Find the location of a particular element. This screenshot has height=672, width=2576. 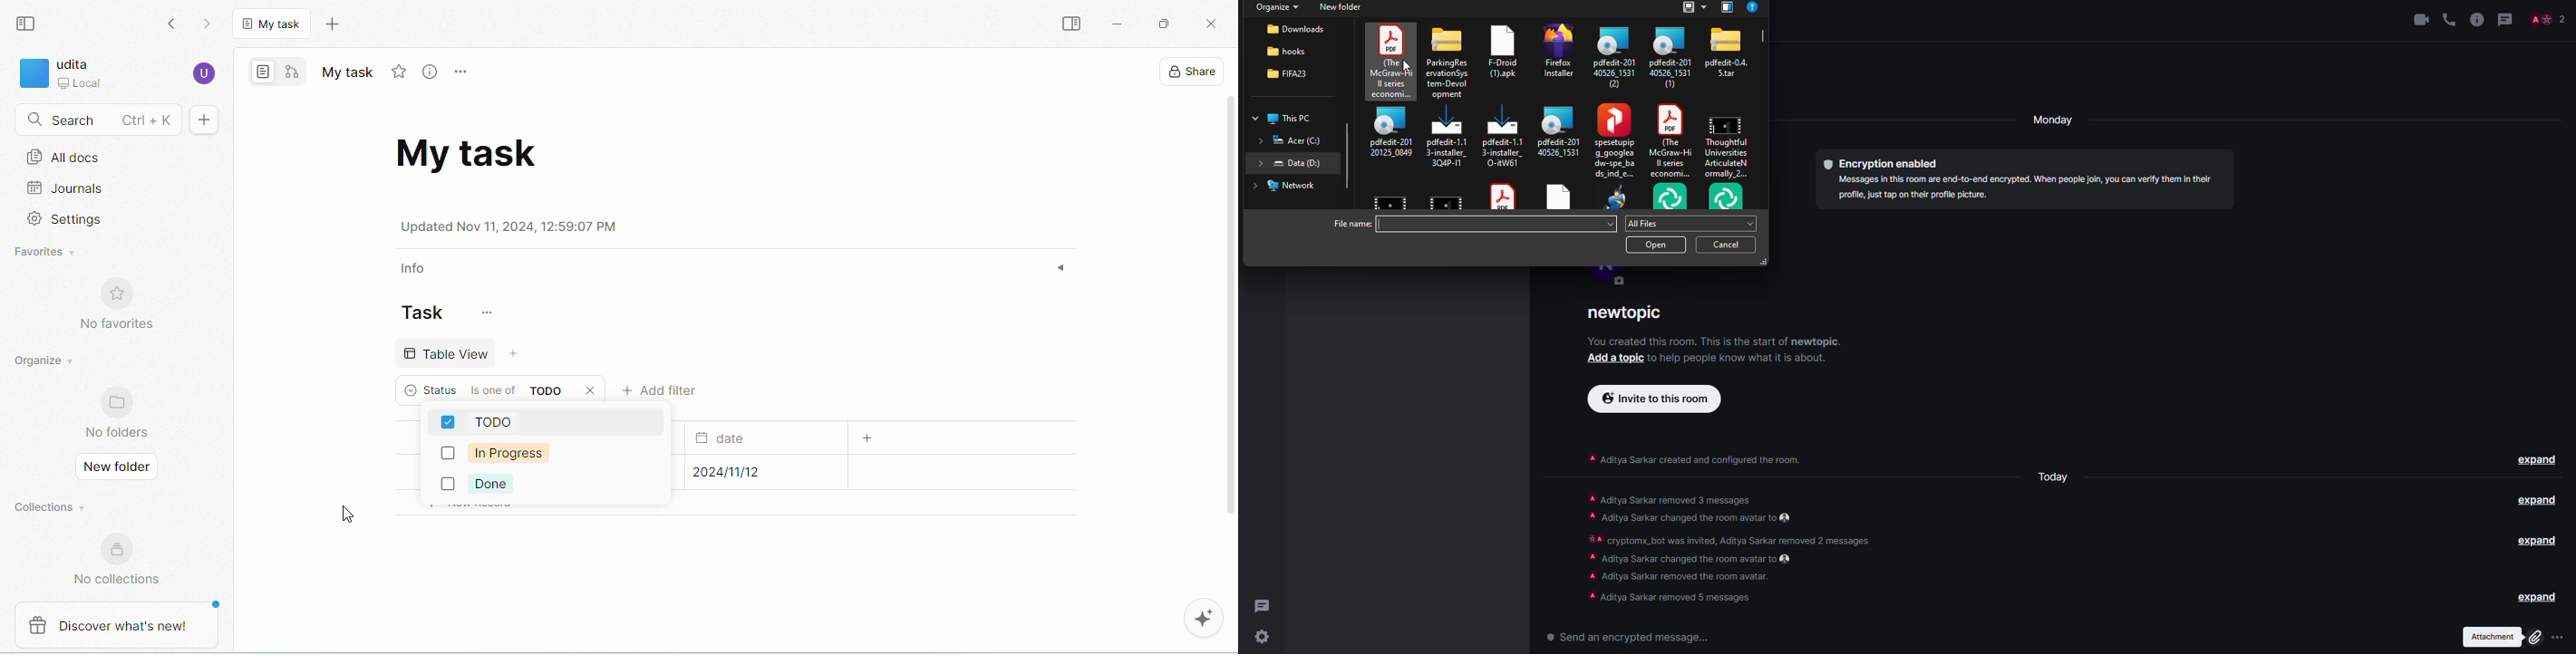

cursor is located at coordinates (1408, 70).